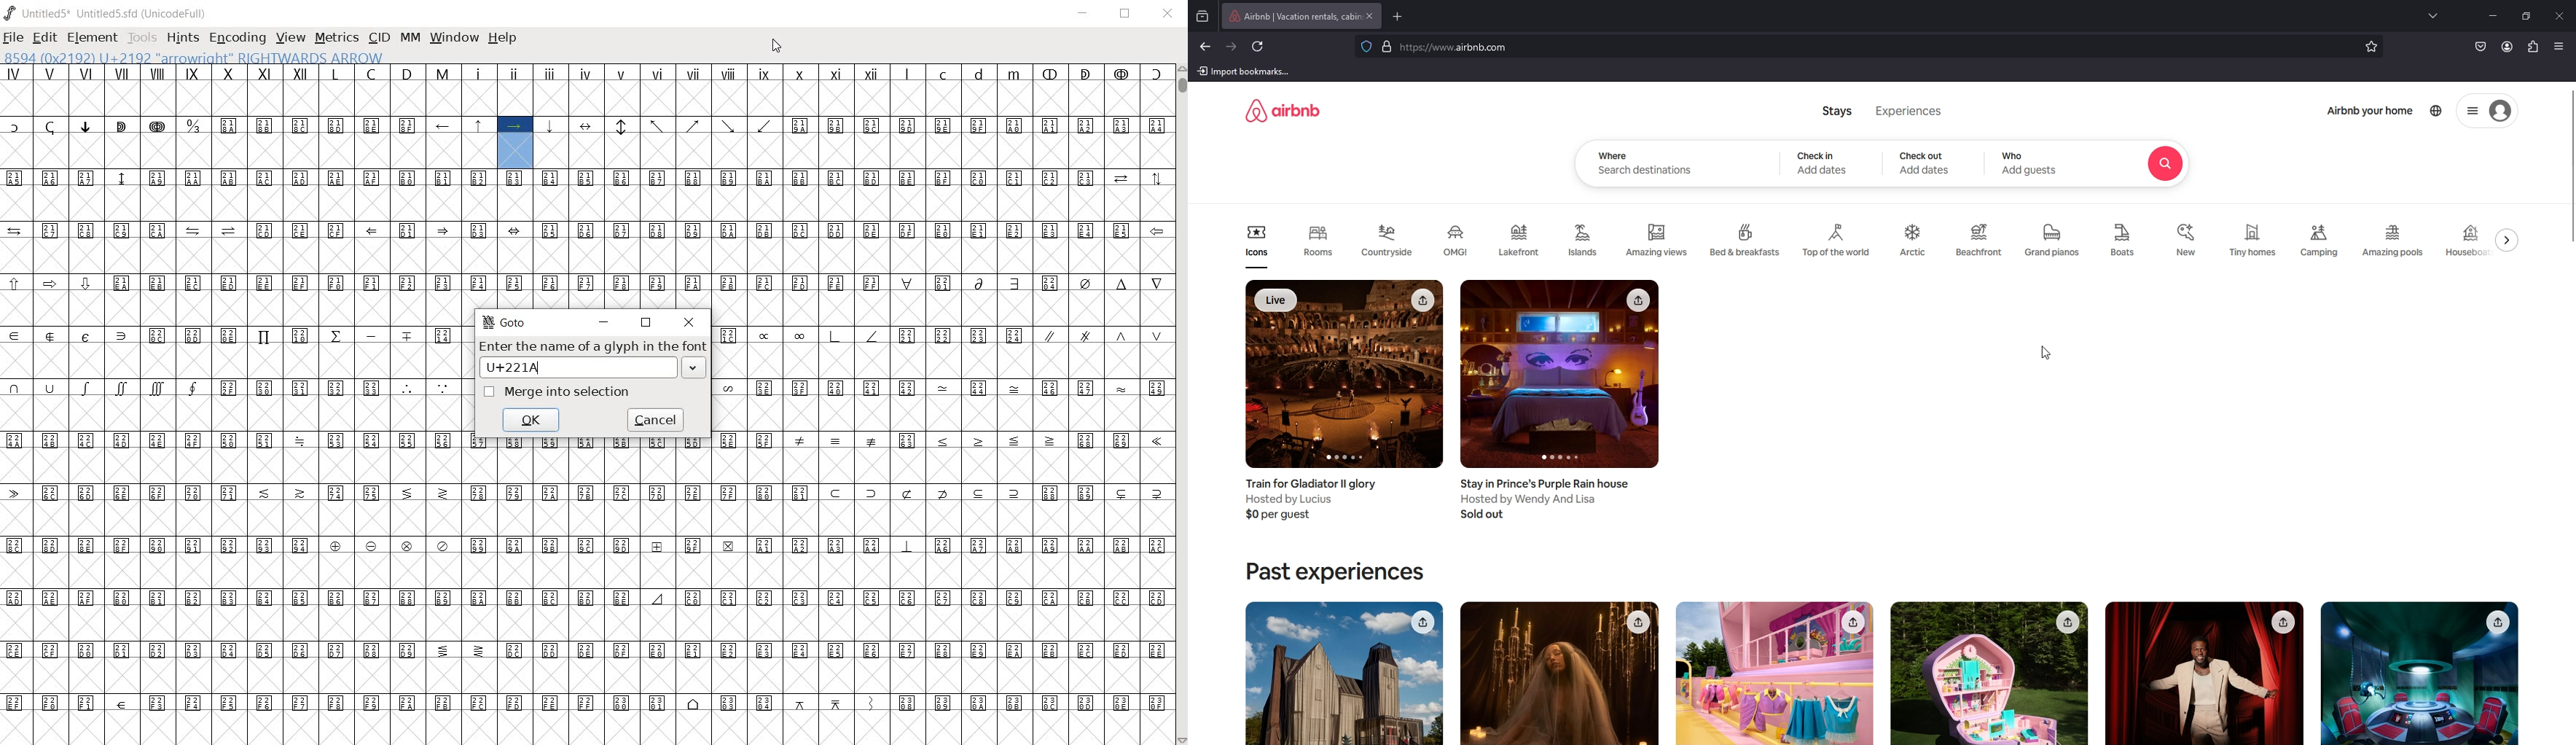 The width and height of the screenshot is (2576, 756). What do you see at coordinates (106, 11) in the screenshot?
I see `Untitled5* Untitled5.sfd (UnicodeFull)` at bounding box center [106, 11].